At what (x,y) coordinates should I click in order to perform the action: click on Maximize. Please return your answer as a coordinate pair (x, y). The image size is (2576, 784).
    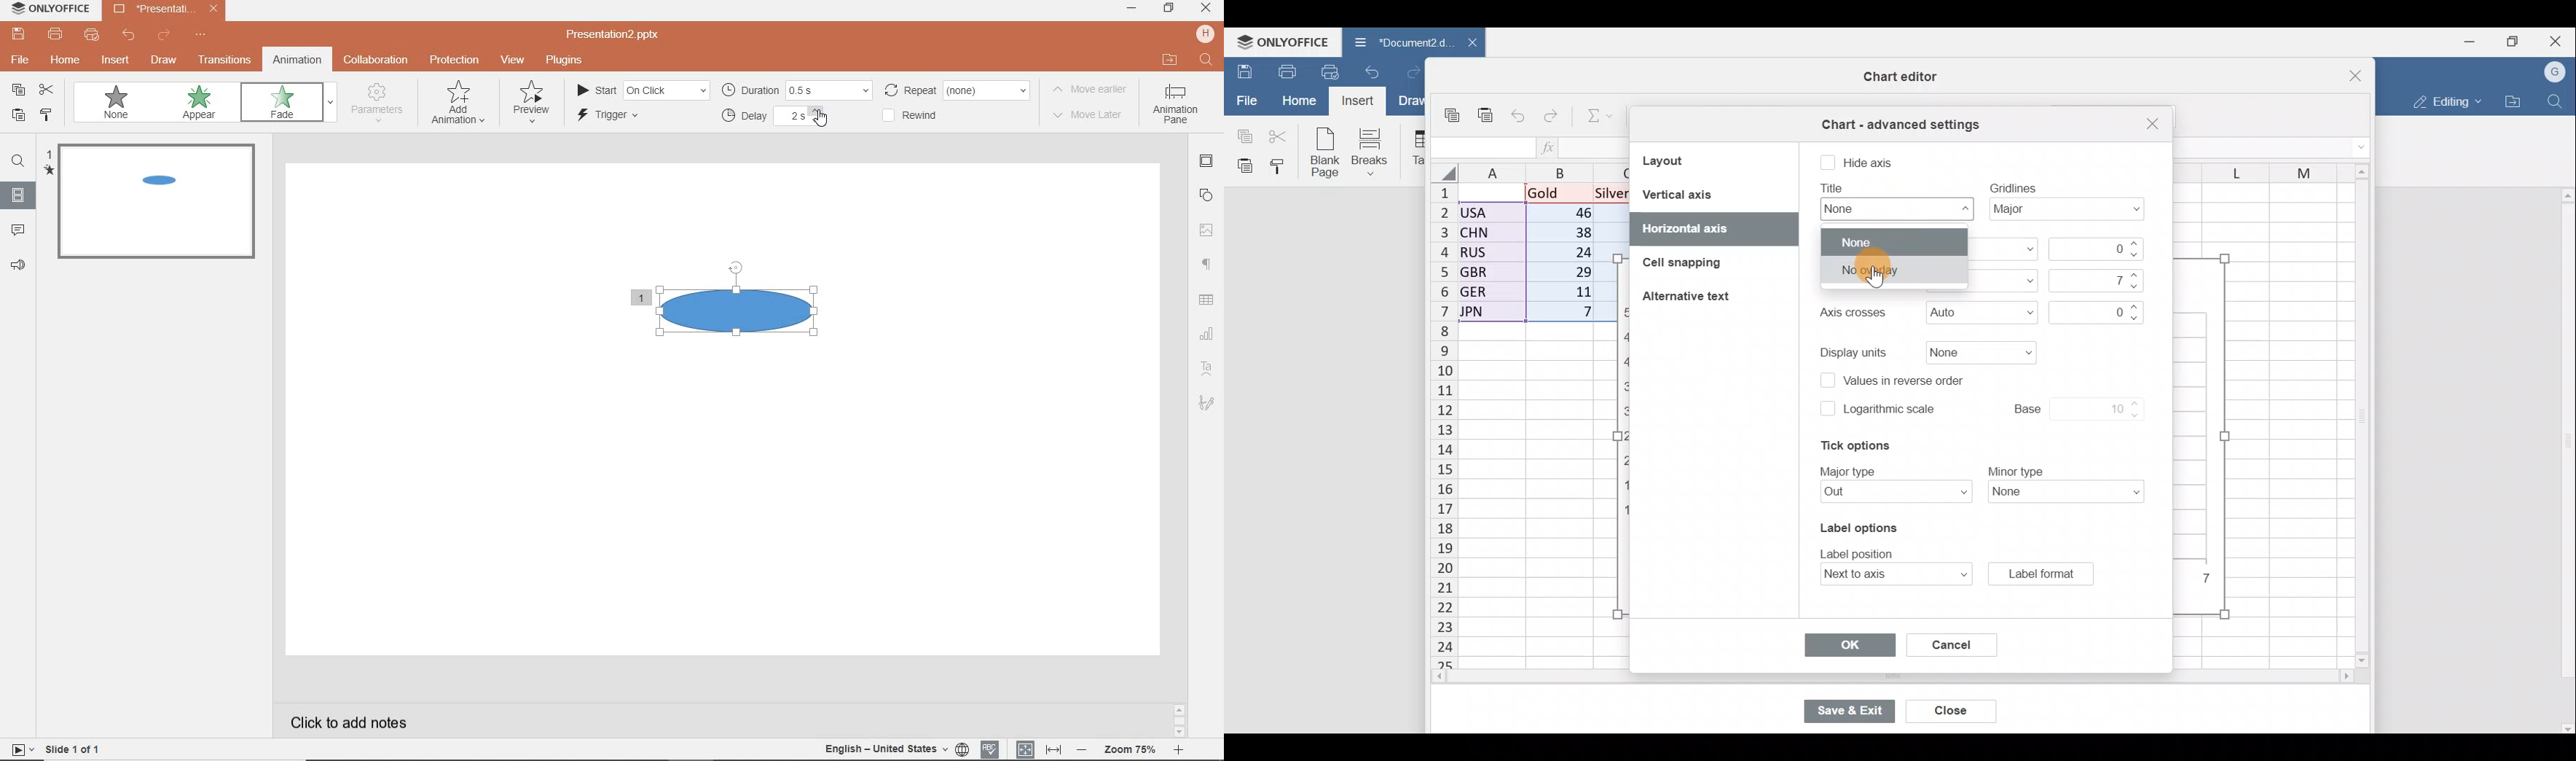
    Looking at the image, I should click on (2511, 42).